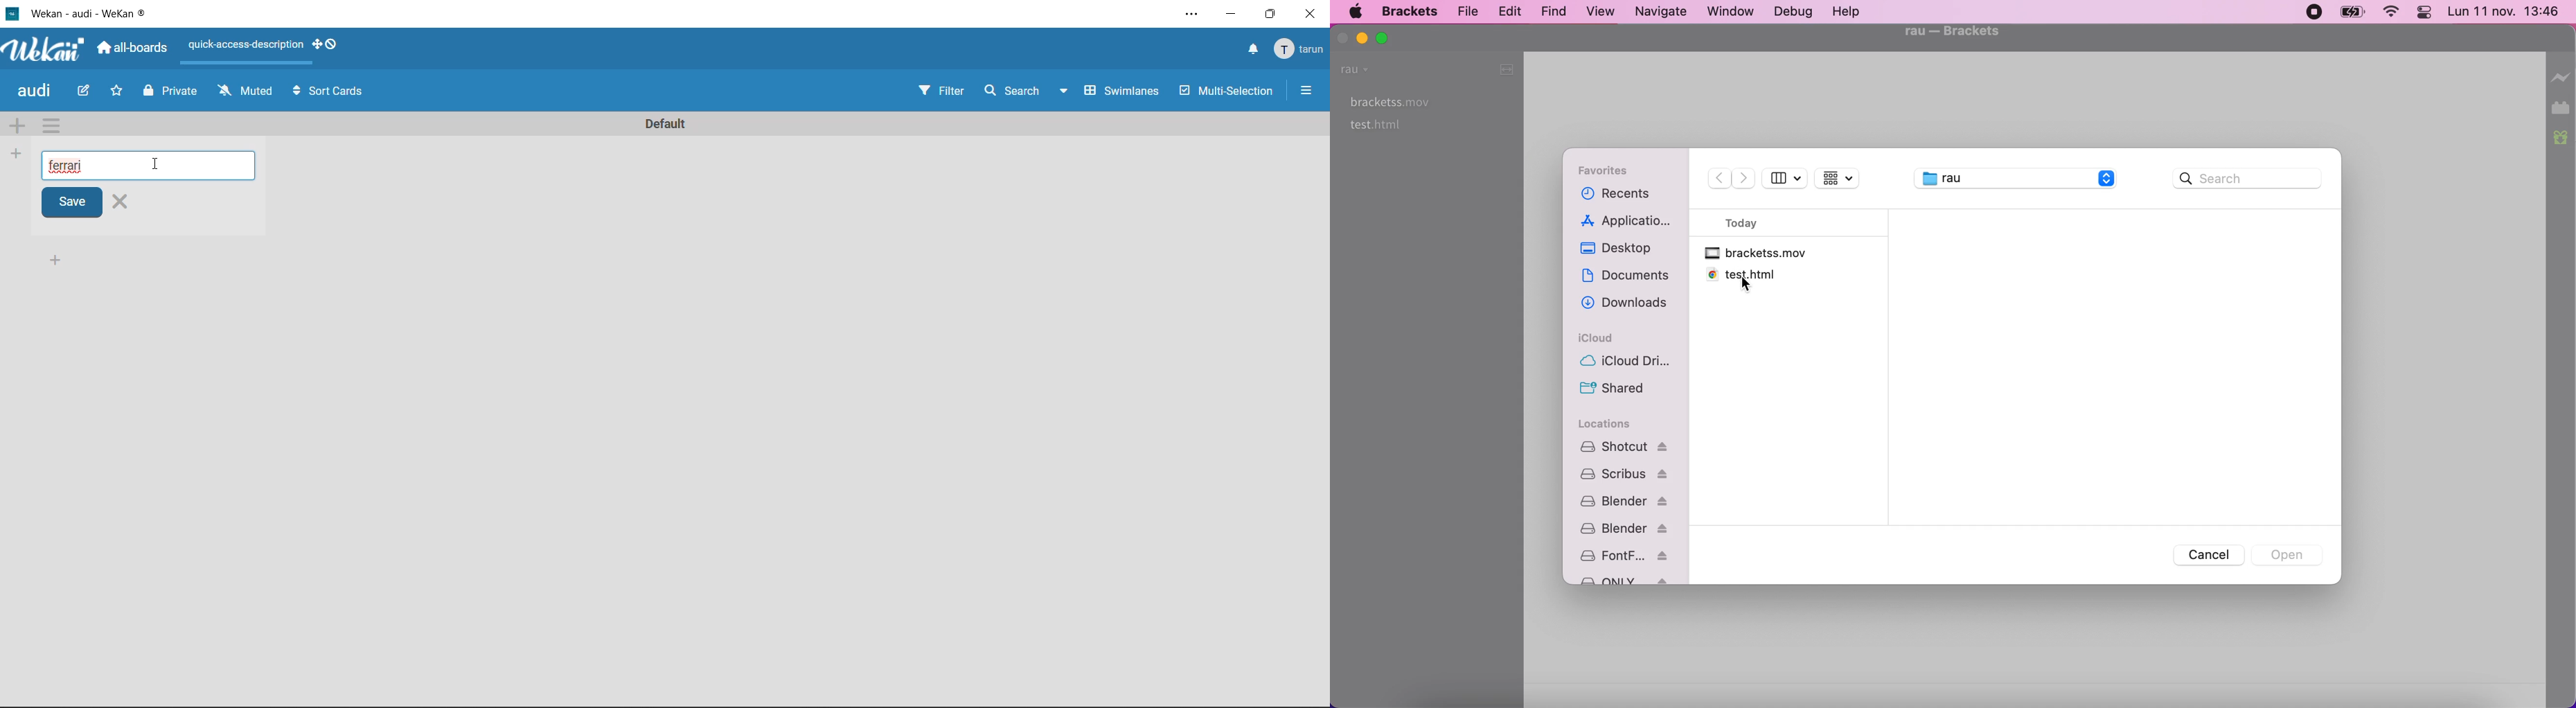 The width and height of the screenshot is (2576, 728). Describe the element at coordinates (133, 49) in the screenshot. I see `all boards` at that location.